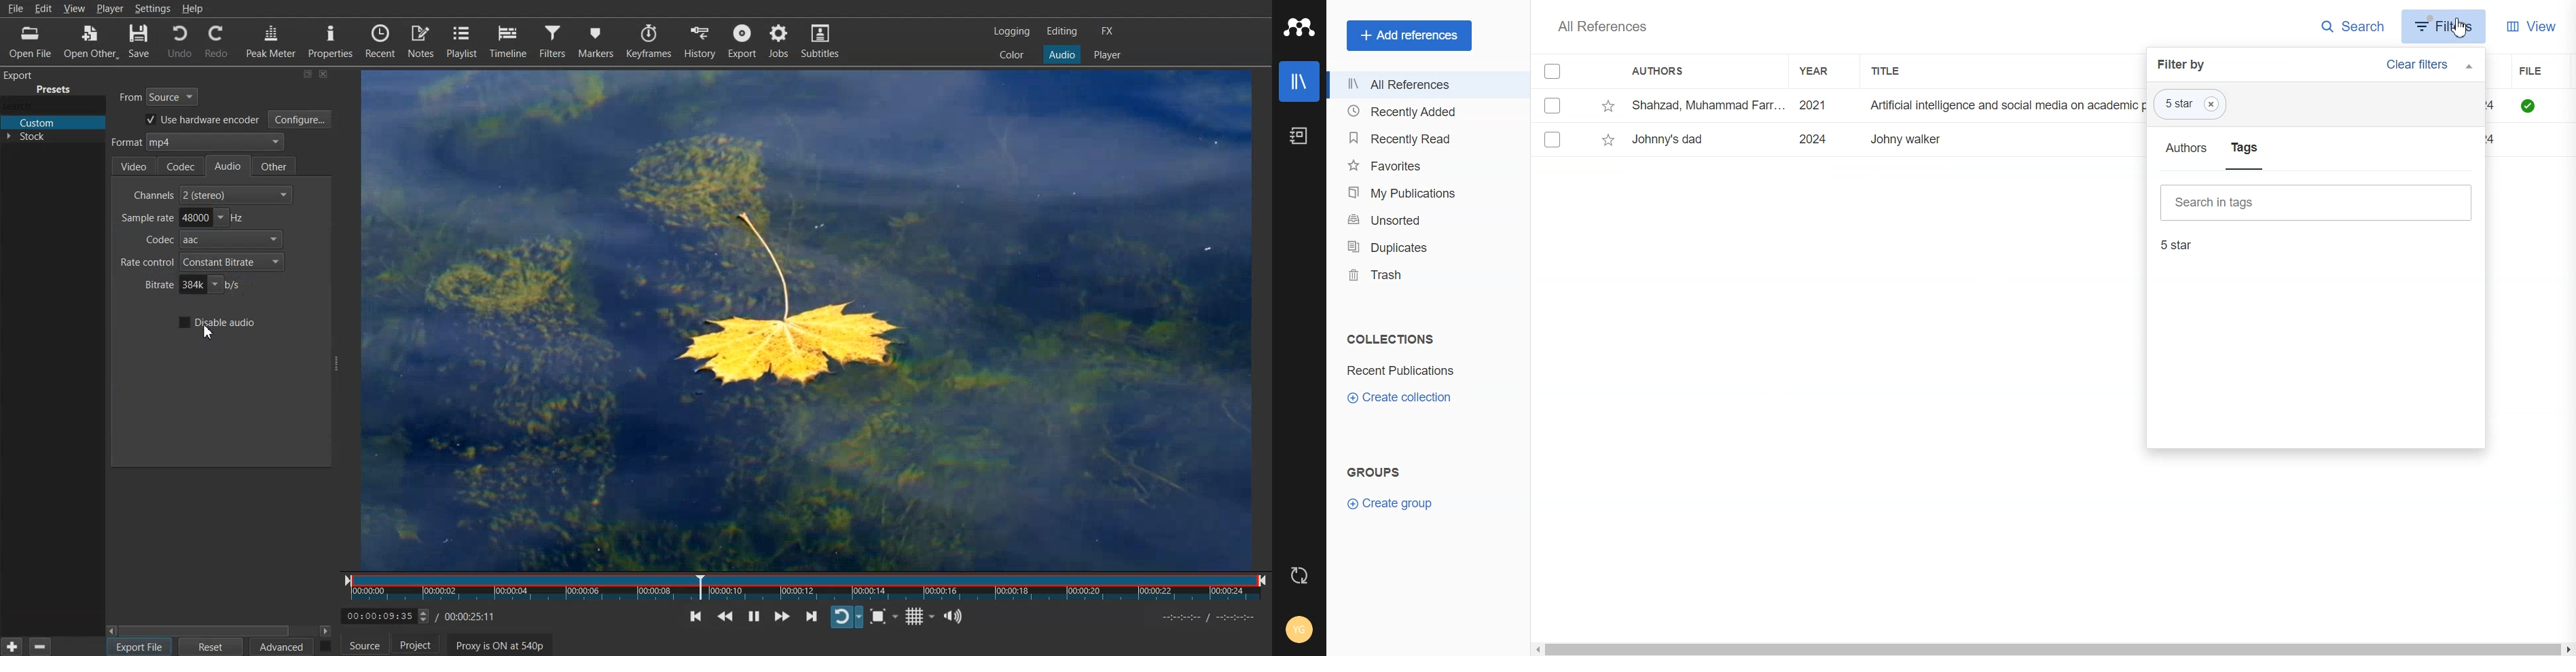 Image resolution: width=2576 pixels, height=672 pixels. What do you see at coordinates (1423, 247) in the screenshot?
I see `Duplicates` at bounding box center [1423, 247].